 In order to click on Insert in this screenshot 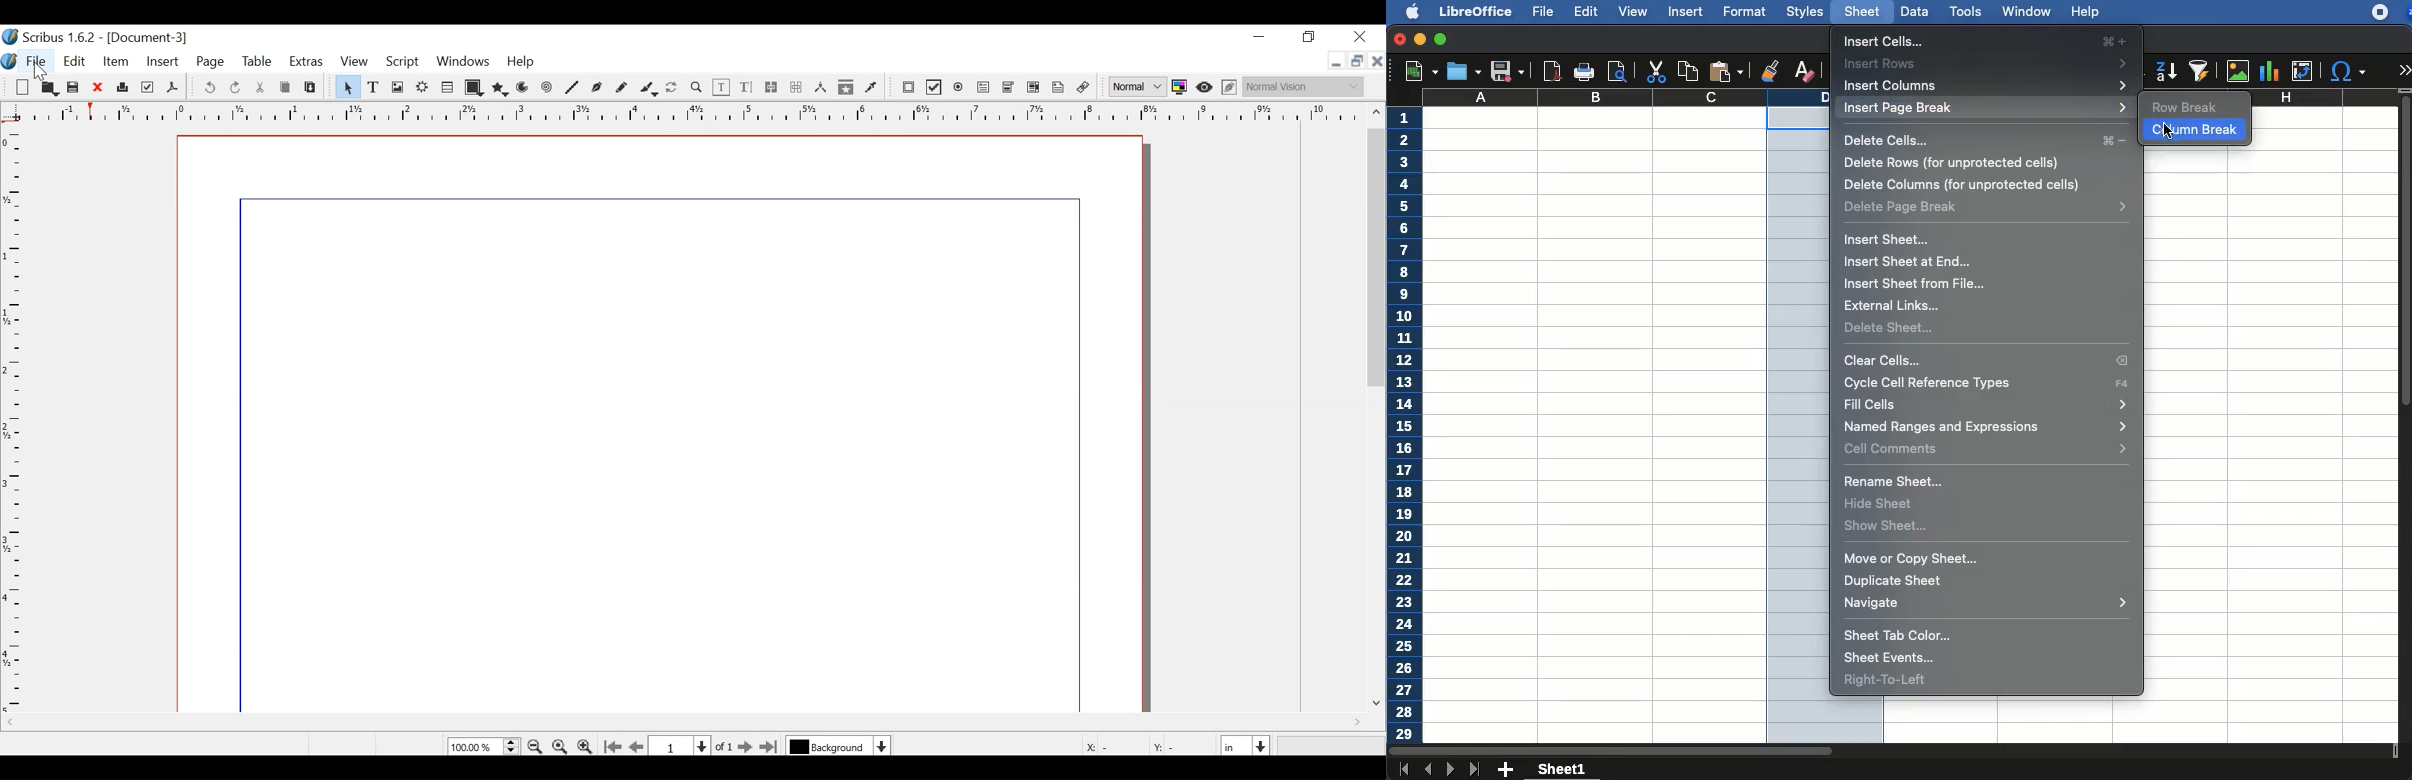, I will do `click(162, 62)`.